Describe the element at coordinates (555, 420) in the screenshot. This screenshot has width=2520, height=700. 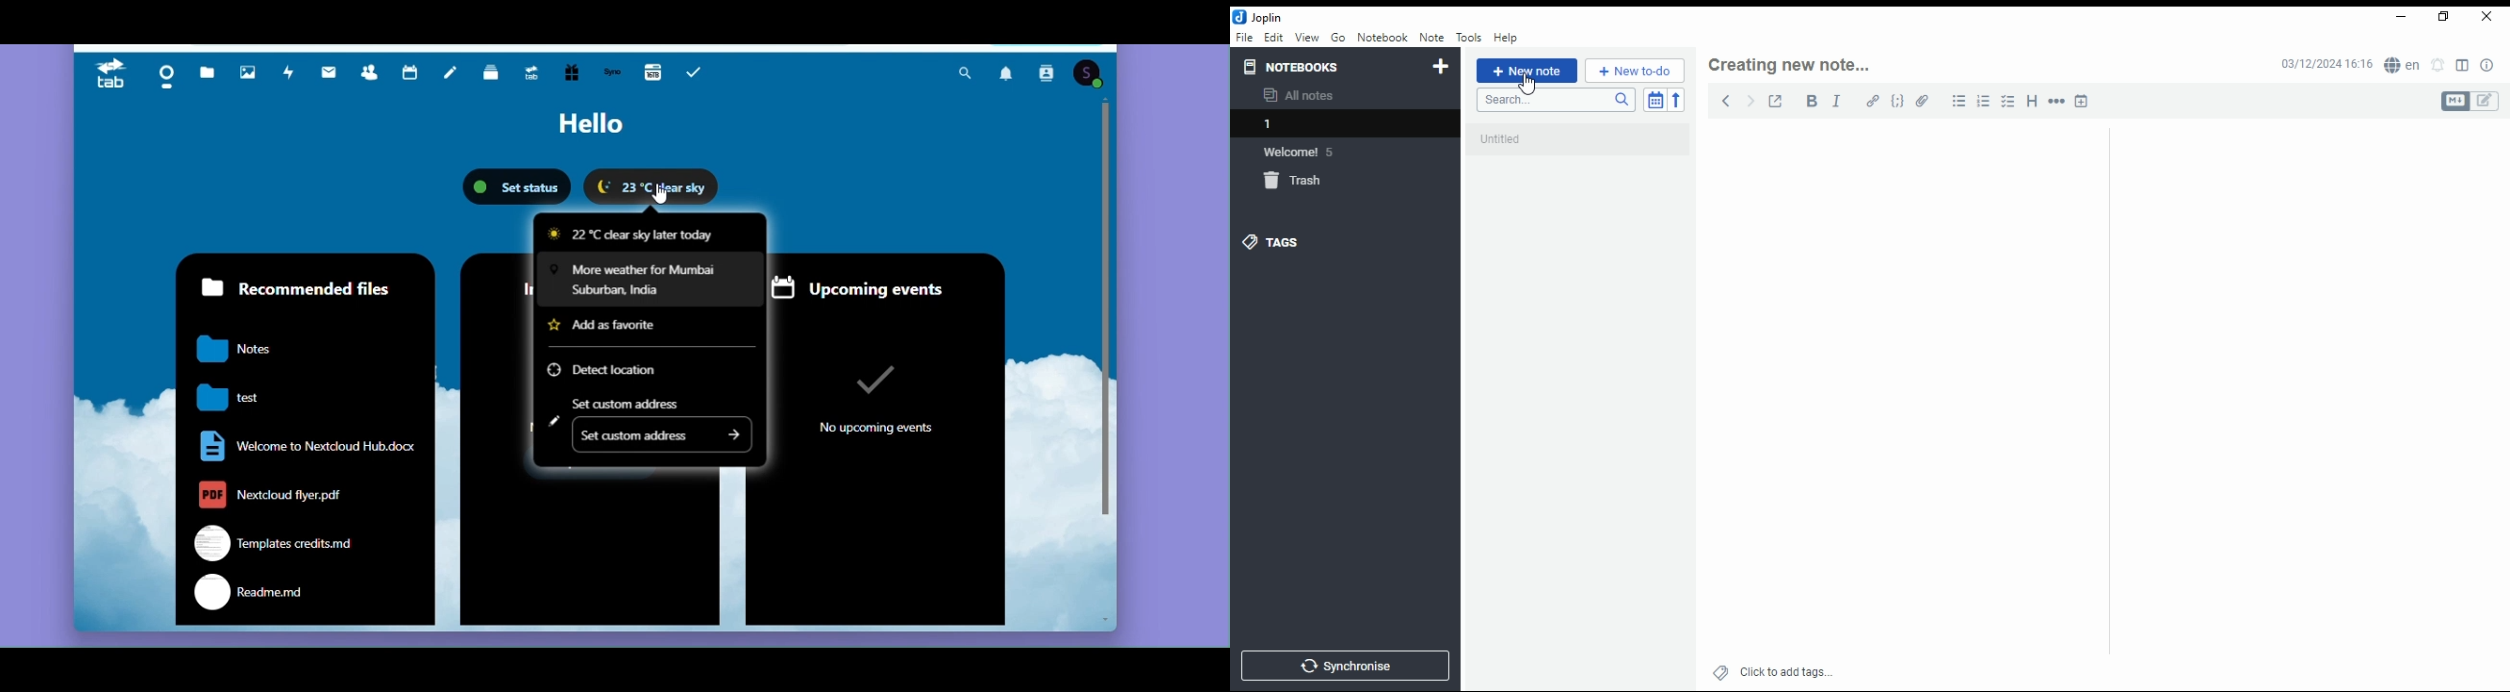
I see `Edit` at that location.